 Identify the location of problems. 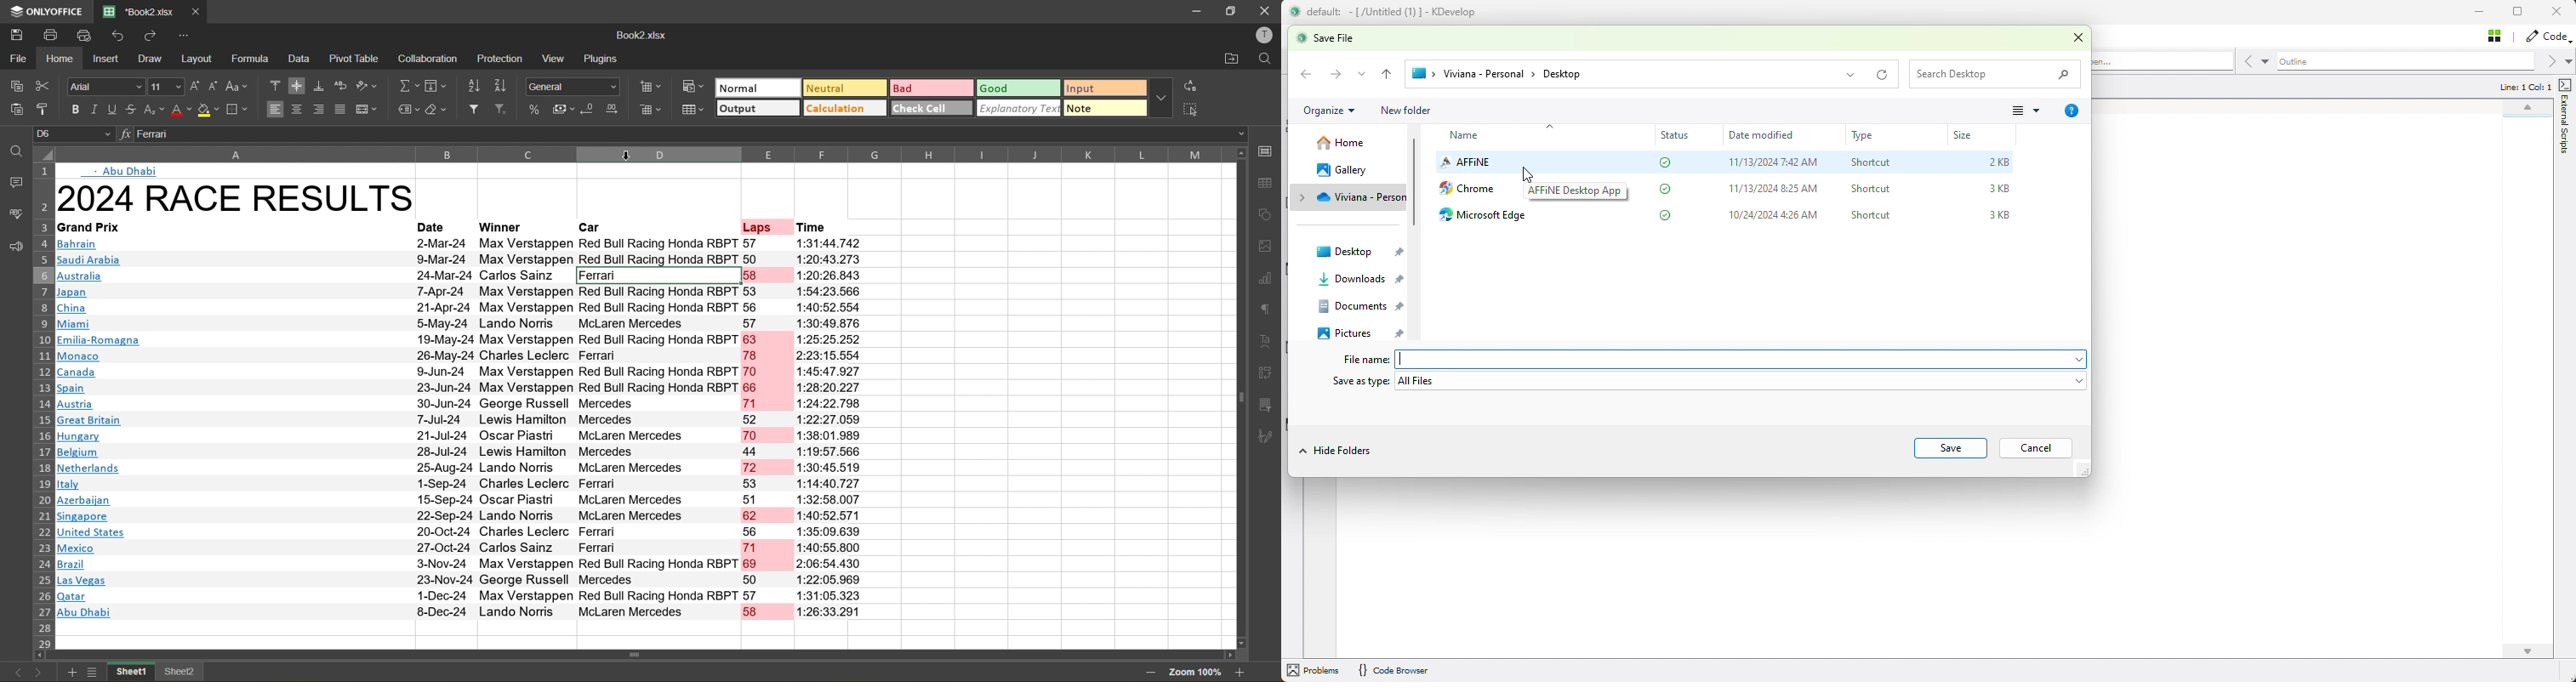
(1315, 671).